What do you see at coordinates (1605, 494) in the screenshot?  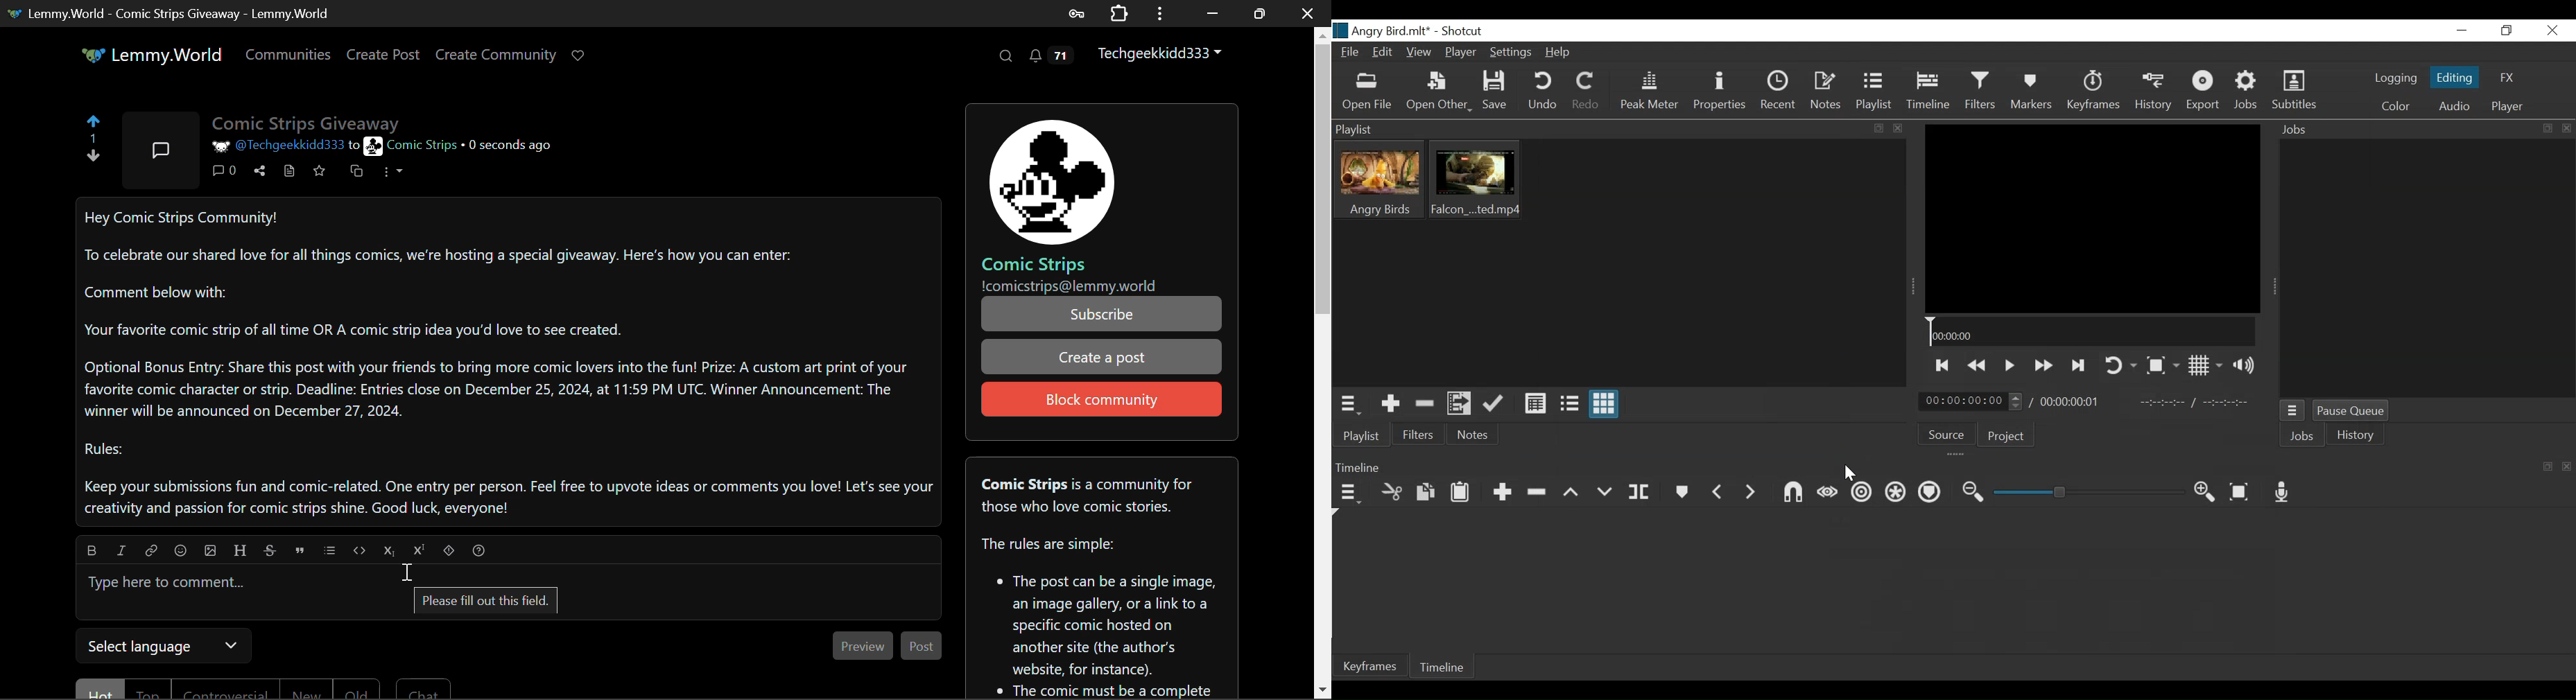 I see `Overwrite` at bounding box center [1605, 494].